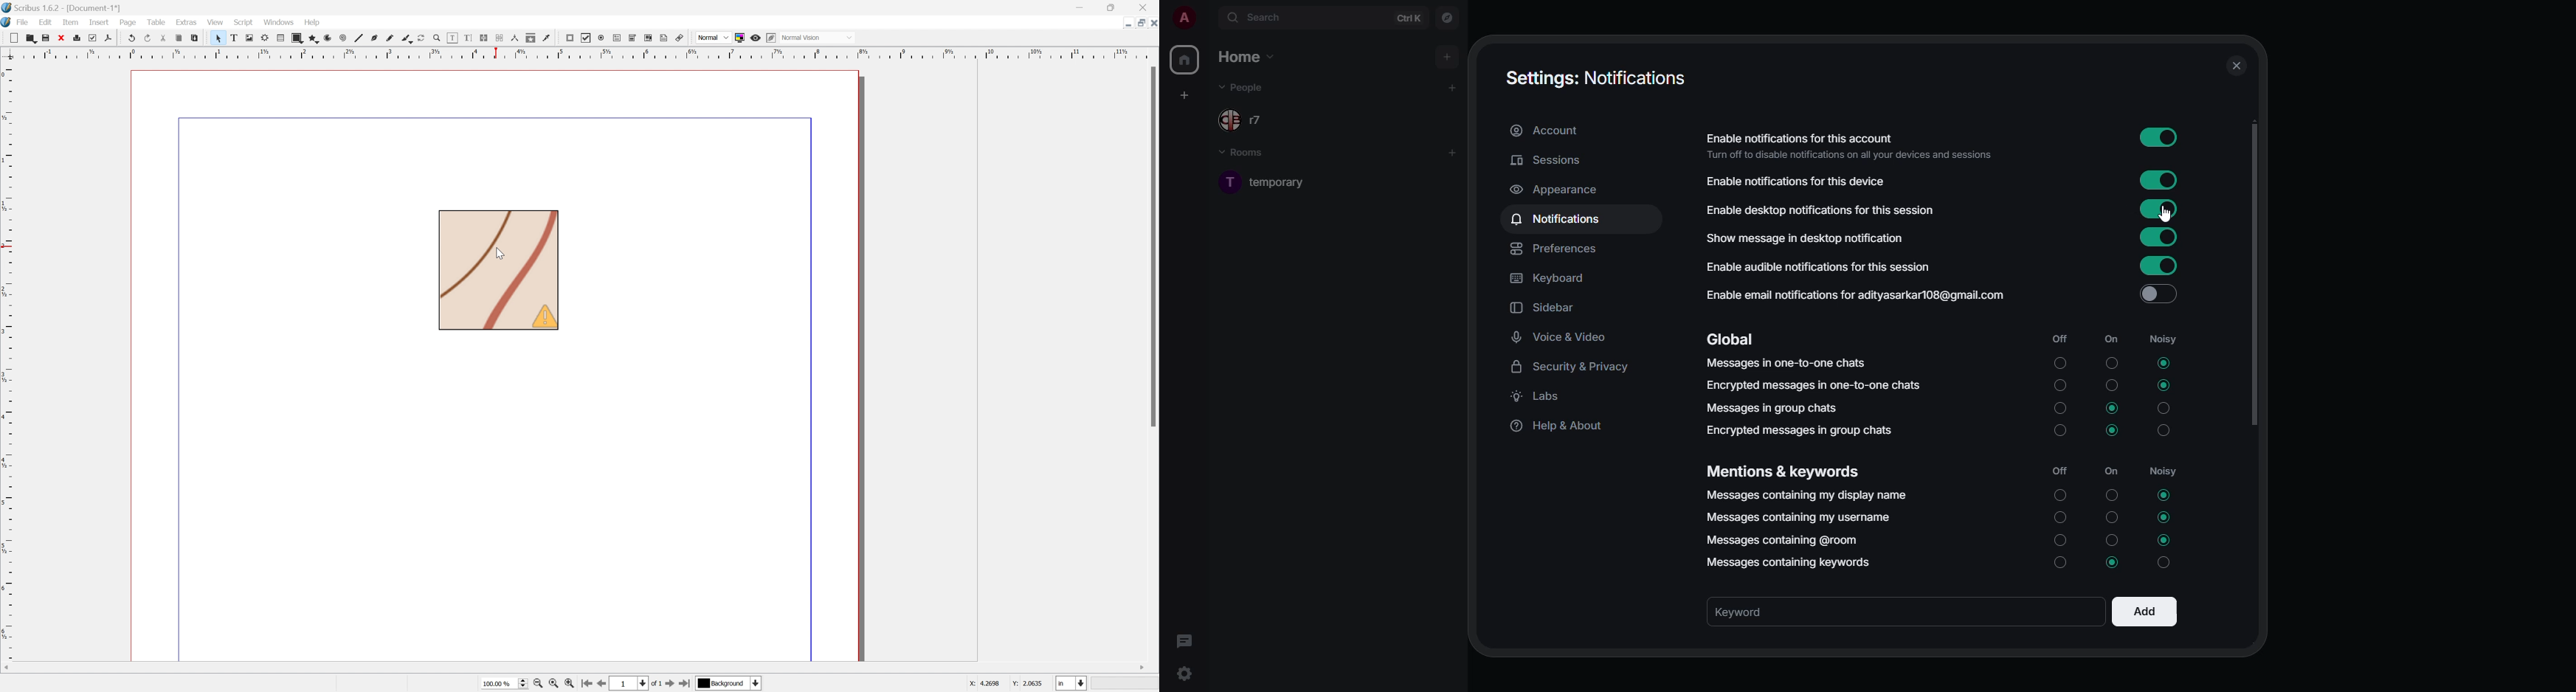  Describe the element at coordinates (532, 37) in the screenshot. I see `Copy item properties` at that location.